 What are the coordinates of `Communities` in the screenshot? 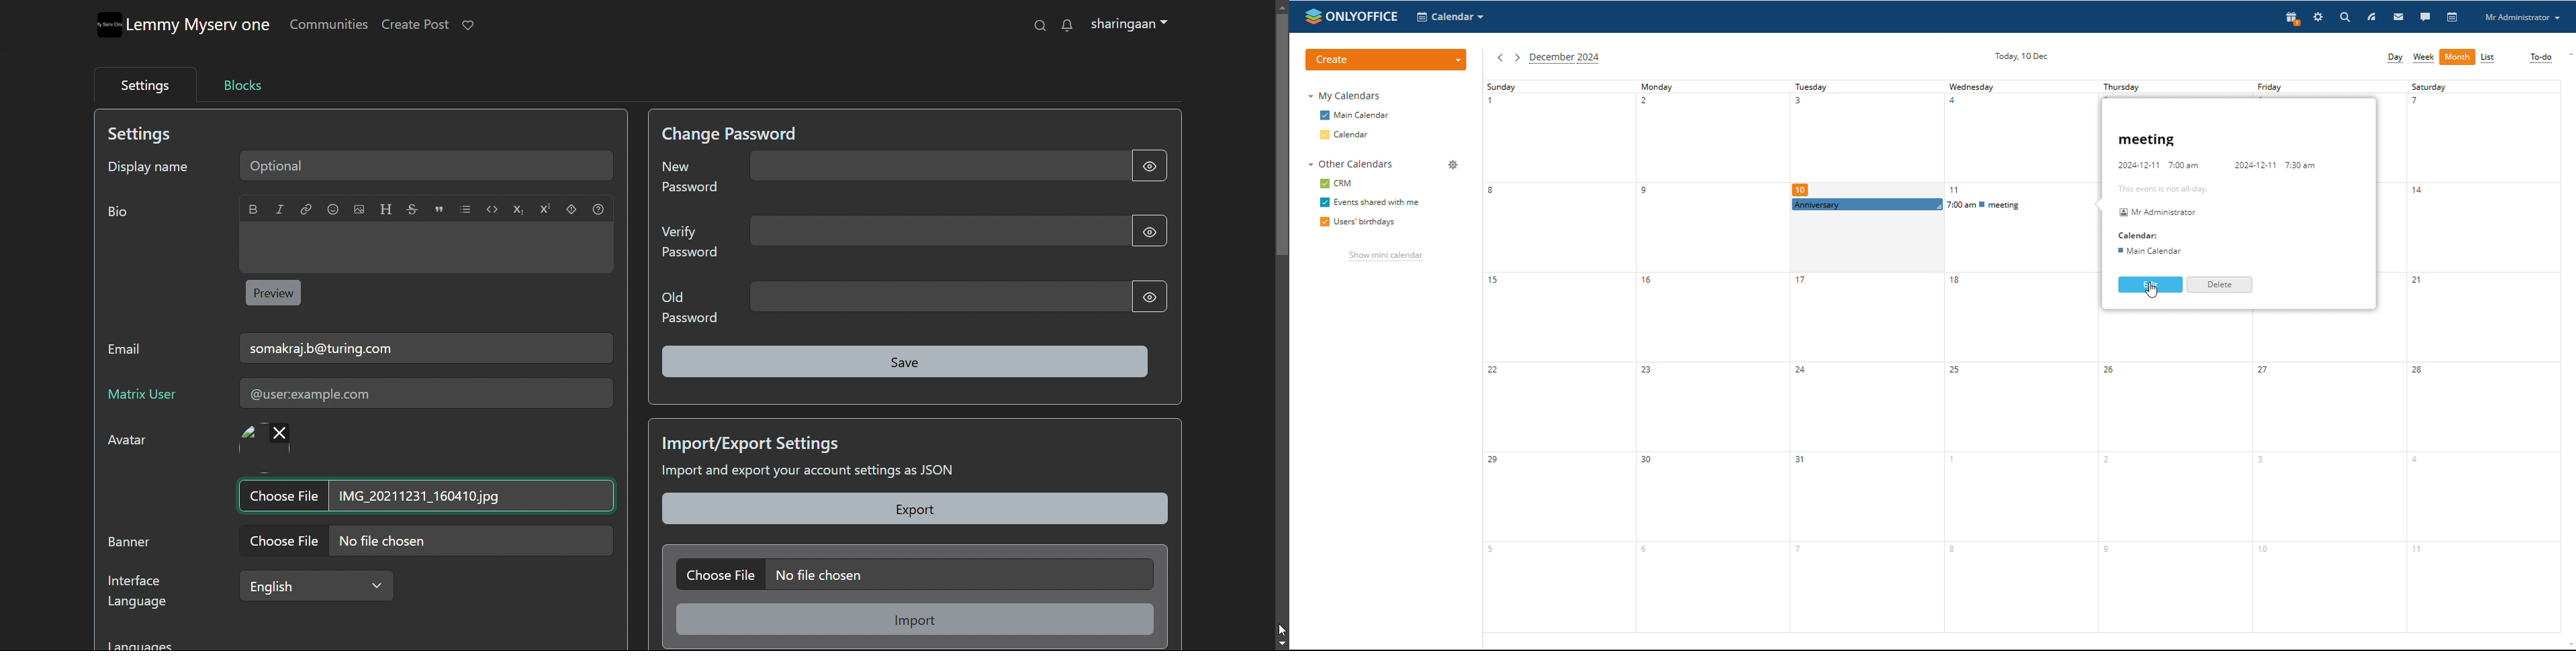 It's located at (329, 27).